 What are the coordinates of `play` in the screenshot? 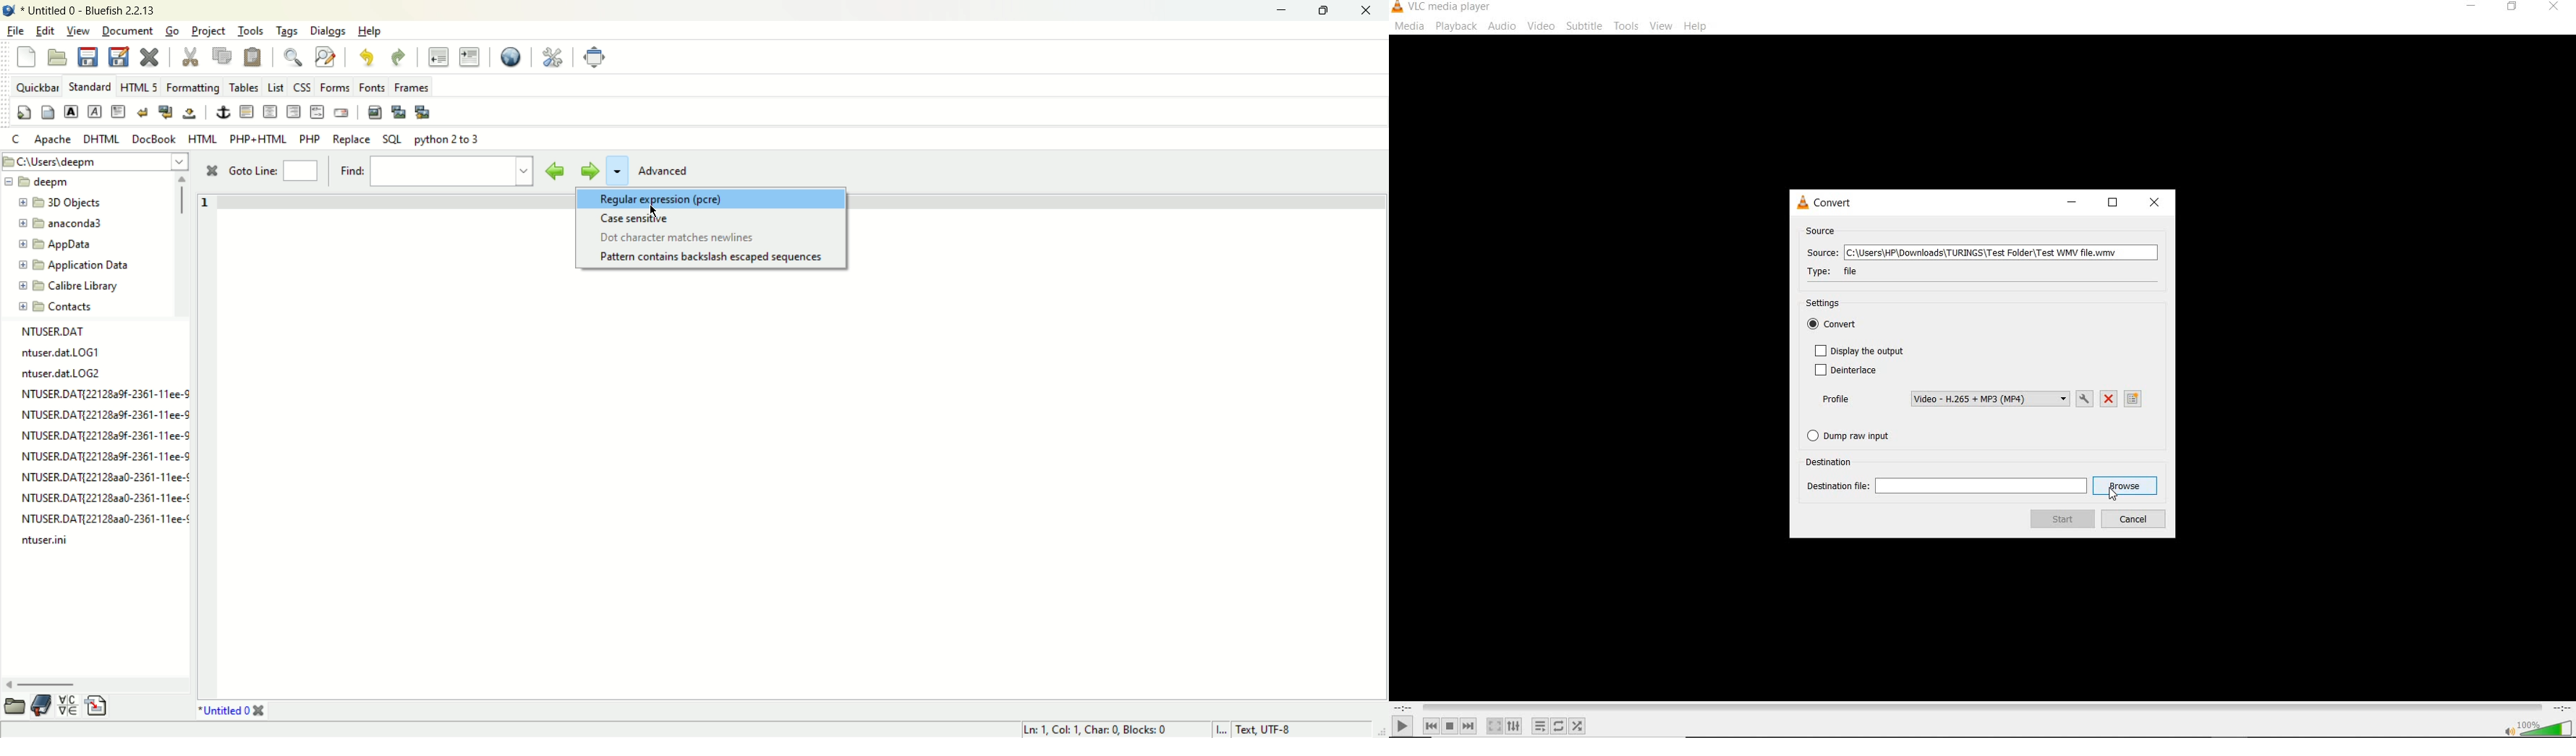 It's located at (1402, 725).